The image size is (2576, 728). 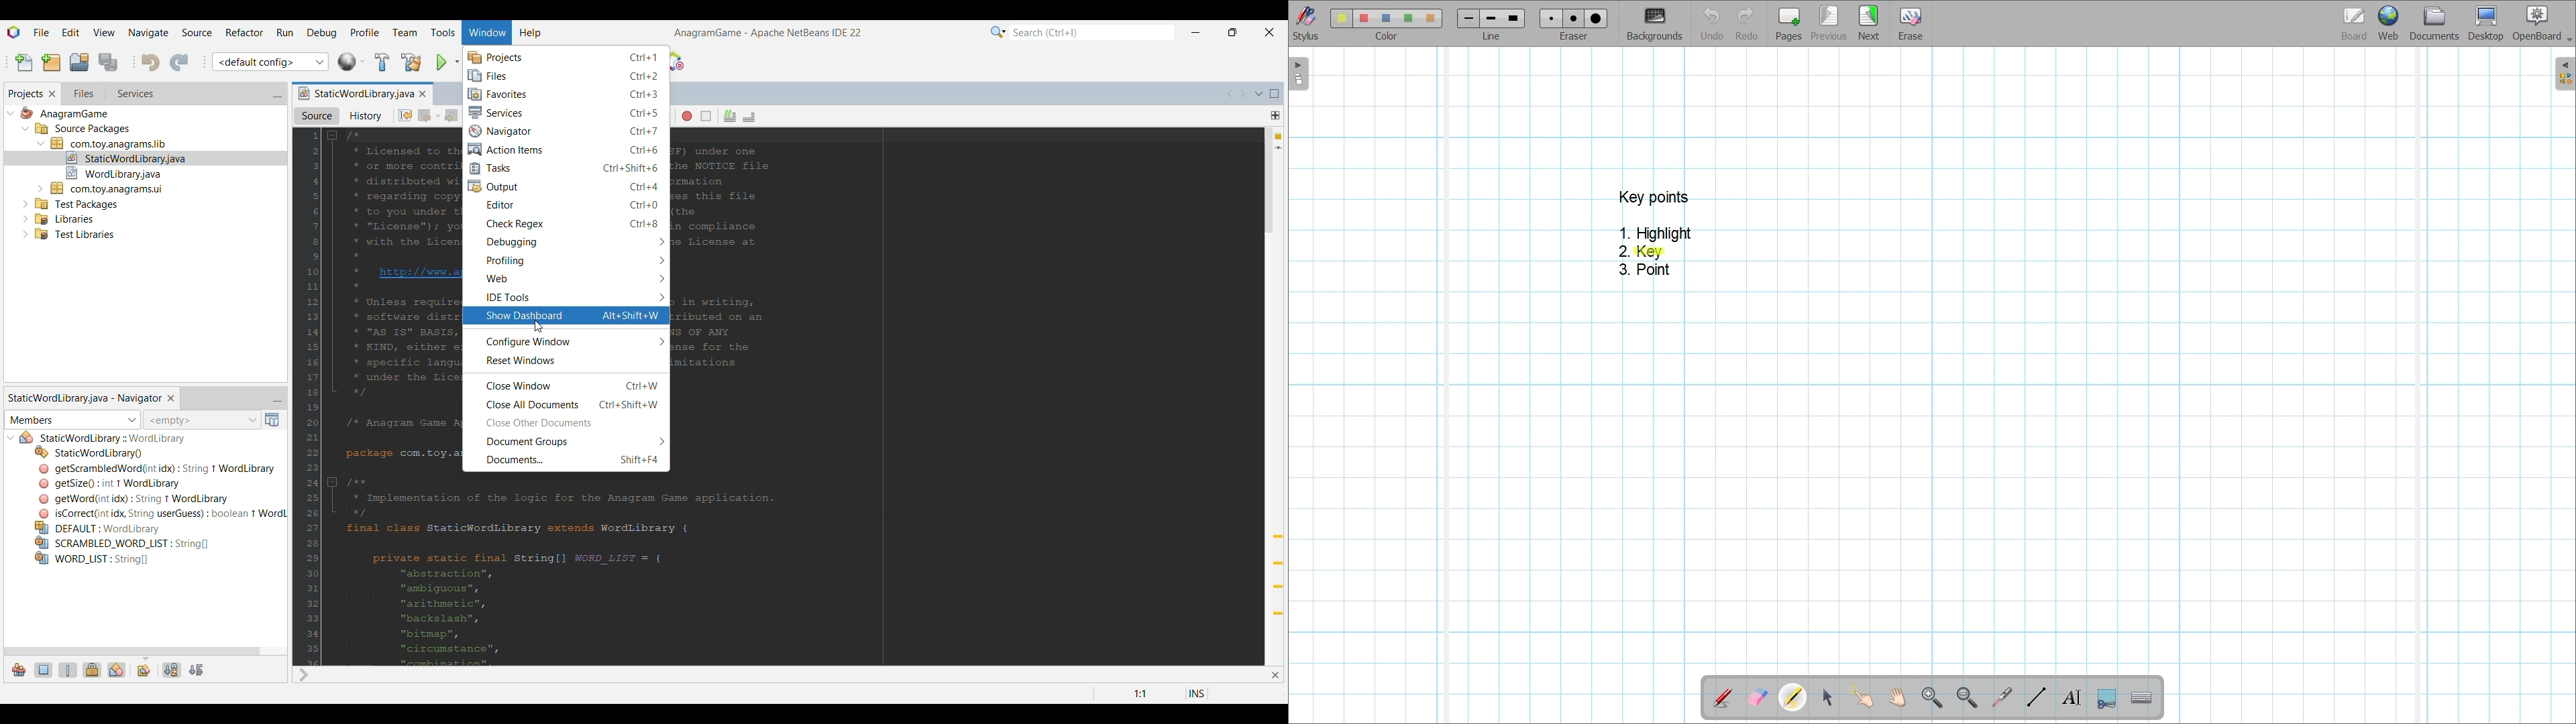 I want to click on Undo, so click(x=1713, y=23).